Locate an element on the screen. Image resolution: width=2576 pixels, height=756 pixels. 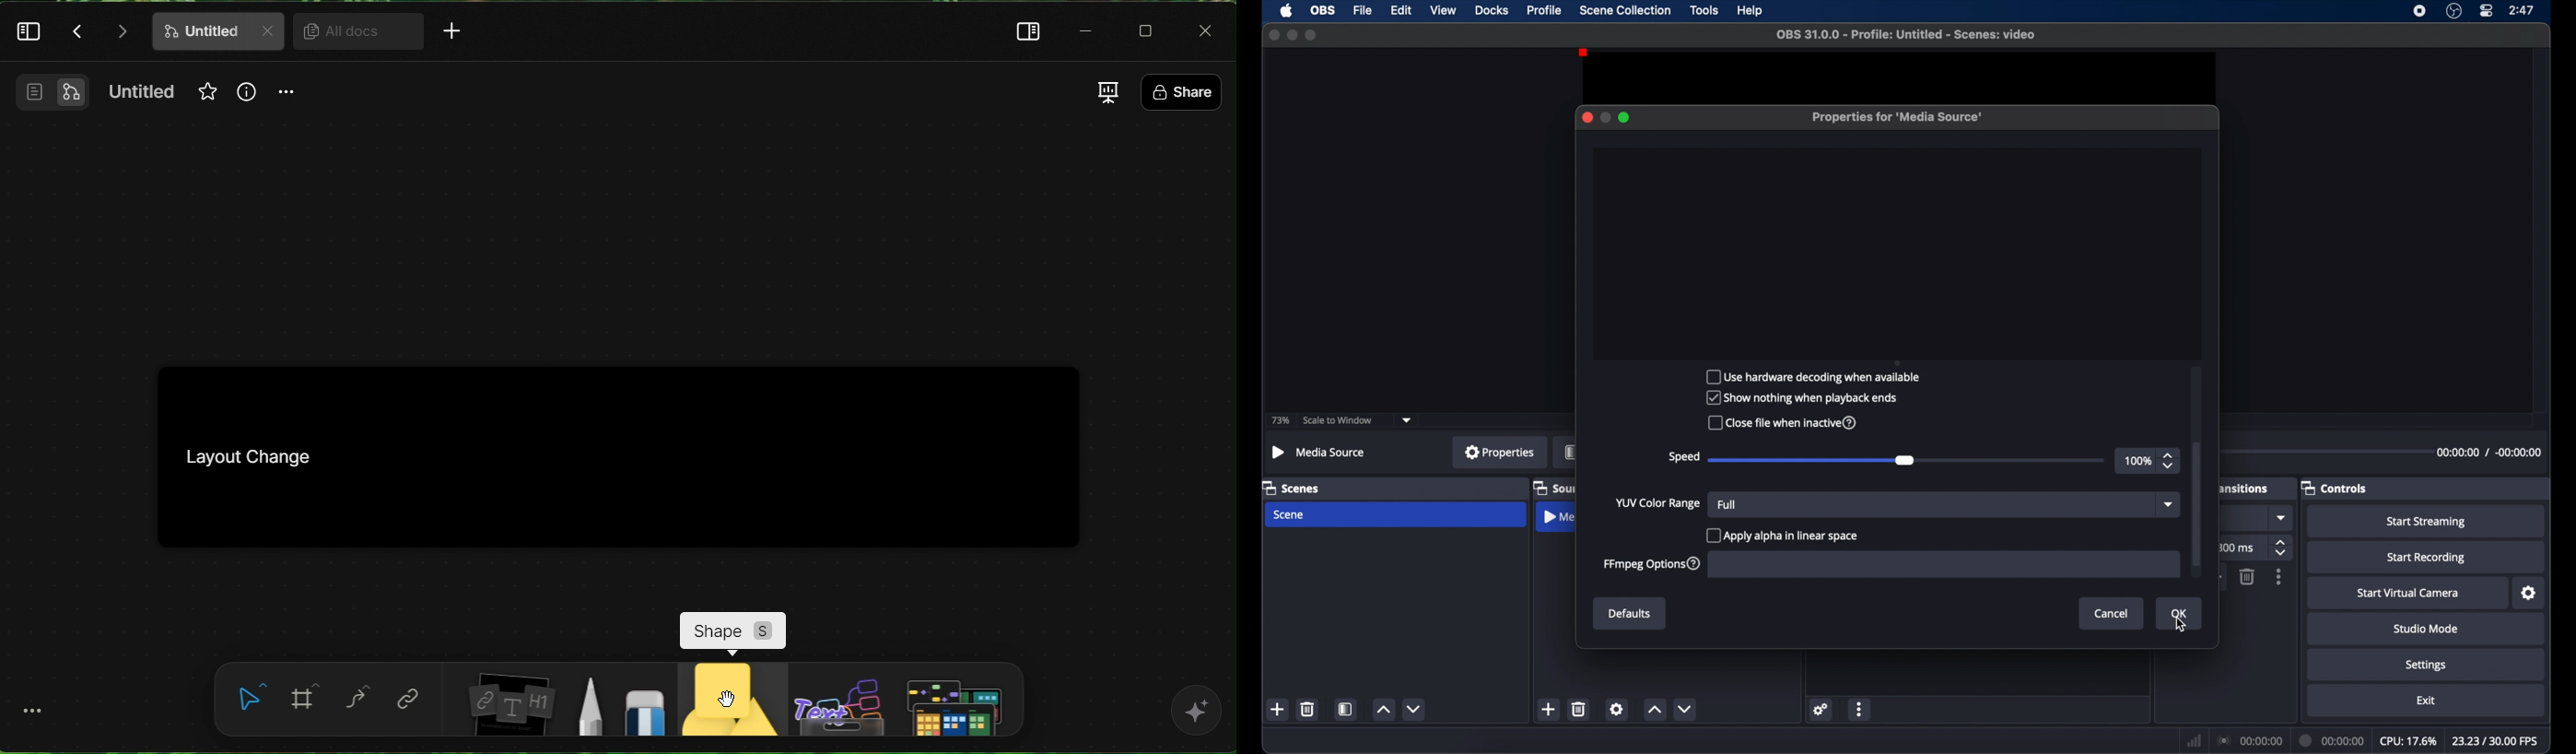
edit is located at coordinates (1401, 10).